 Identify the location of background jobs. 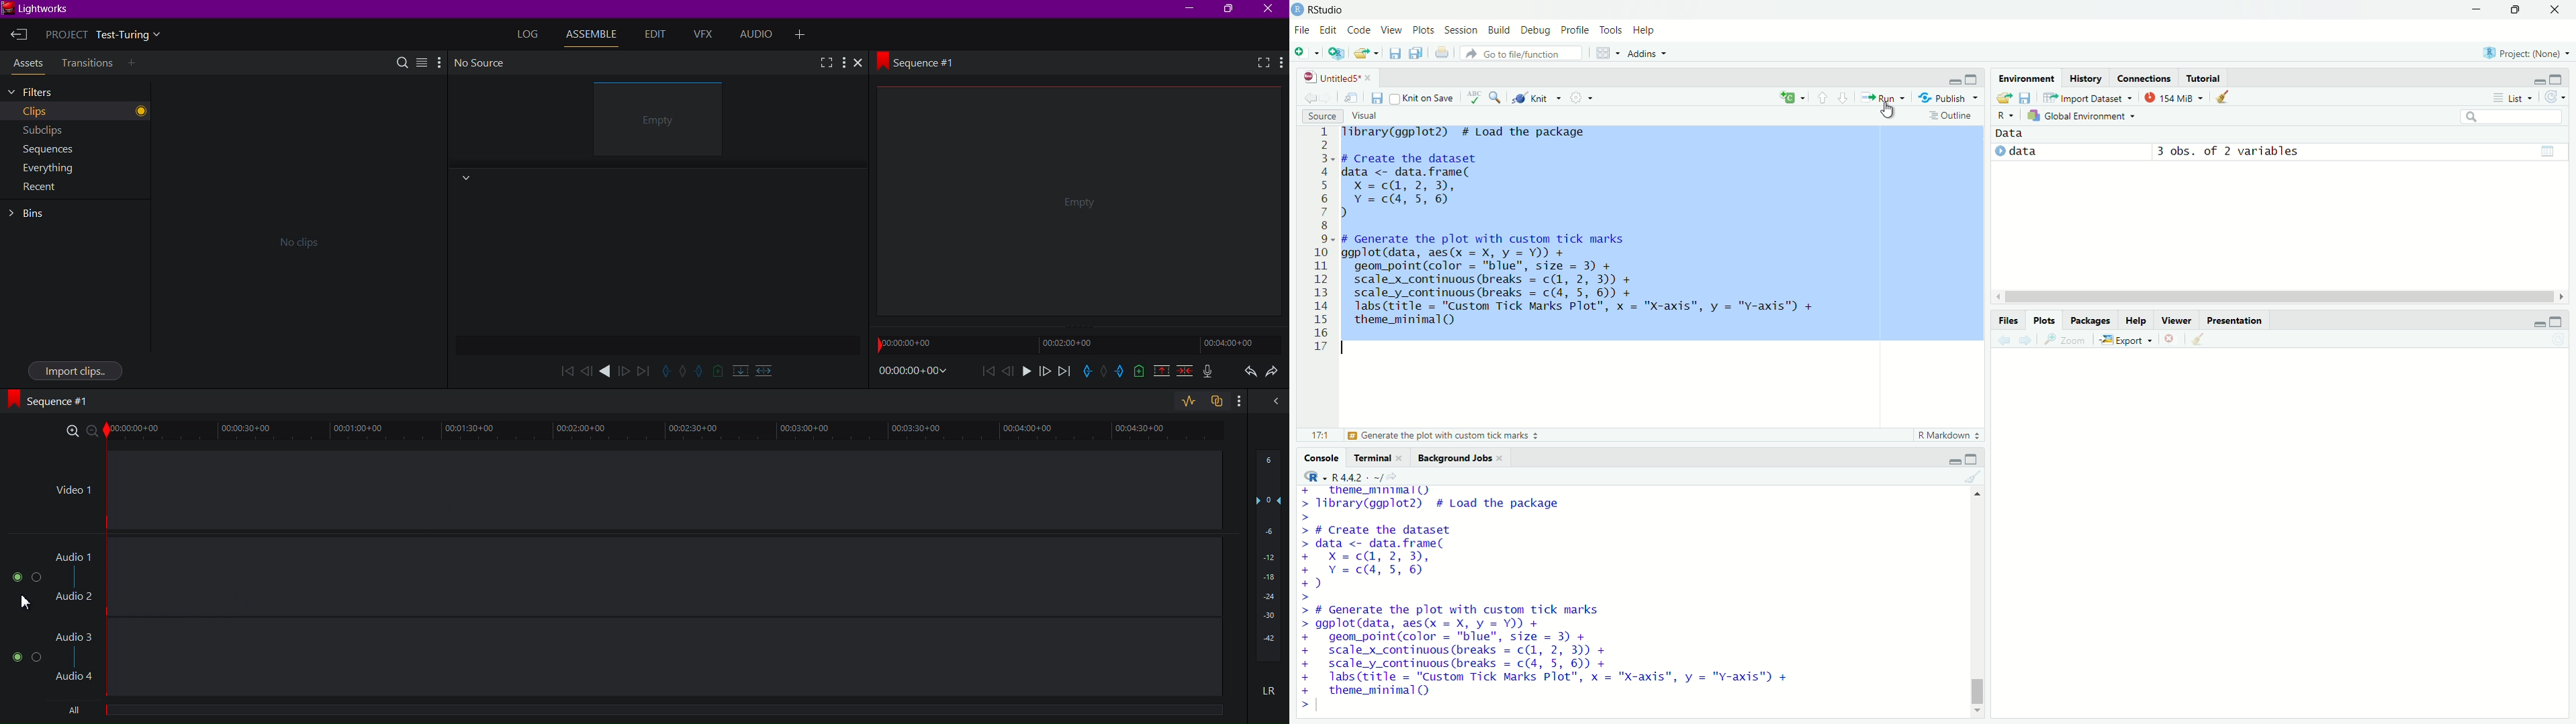
(1456, 458).